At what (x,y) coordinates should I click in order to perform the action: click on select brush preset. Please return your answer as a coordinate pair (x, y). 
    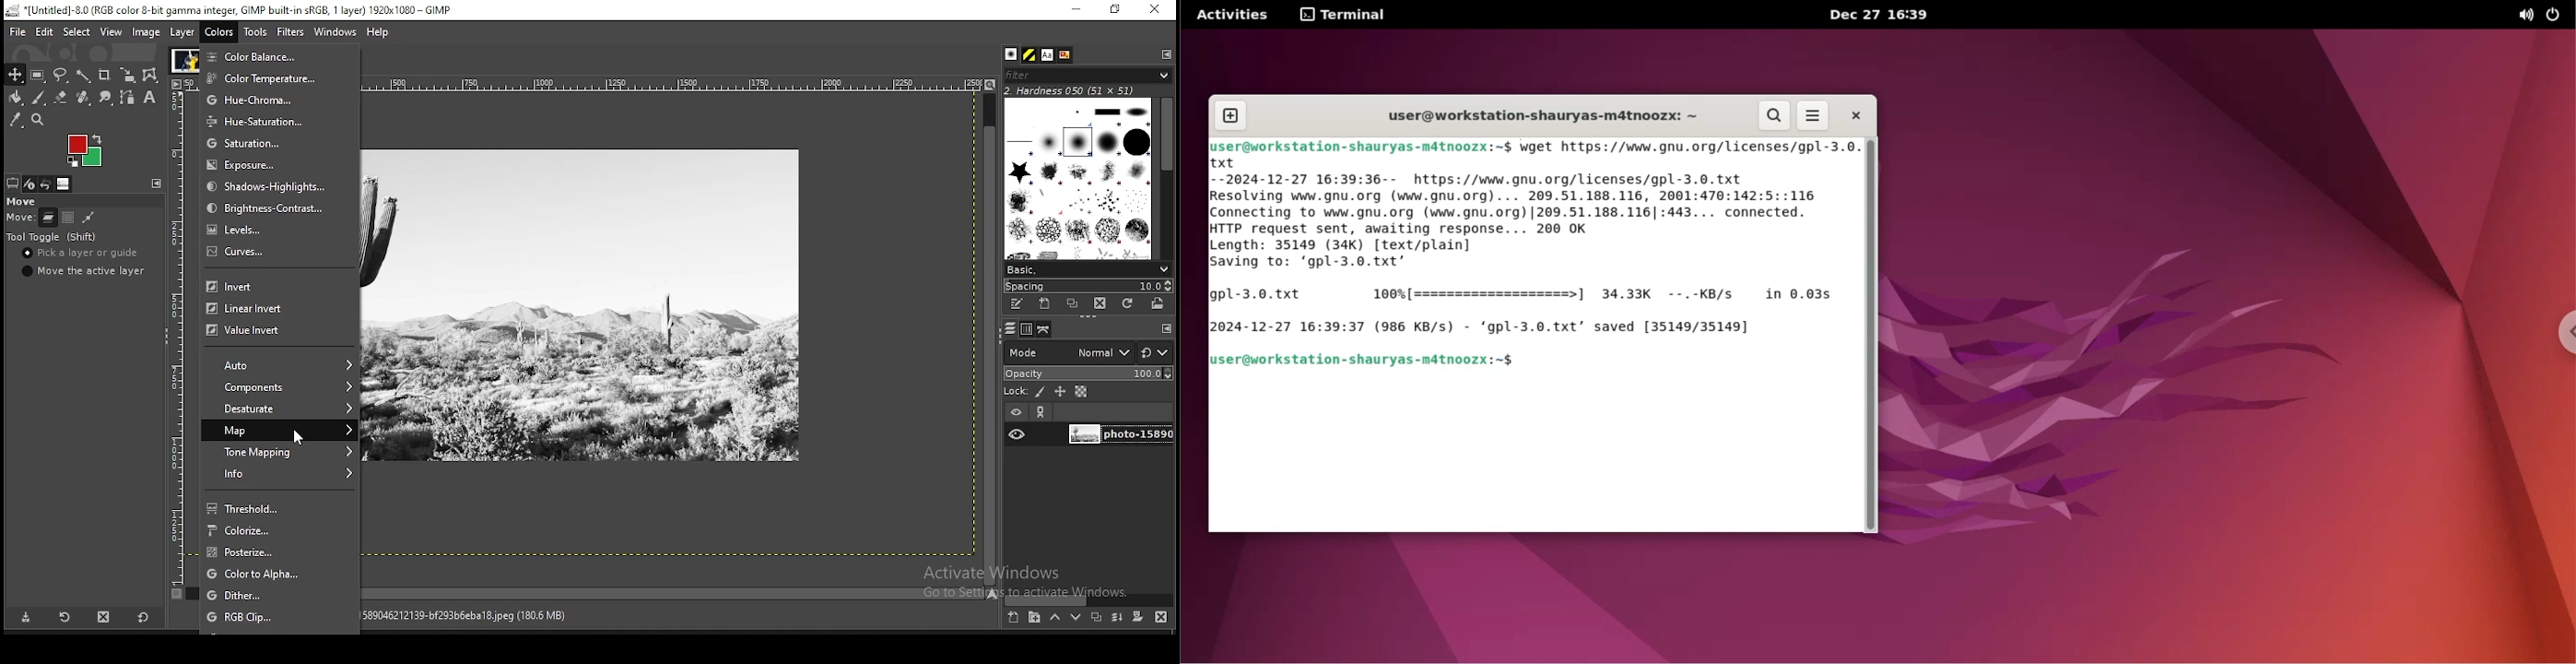
    Looking at the image, I should click on (1086, 268).